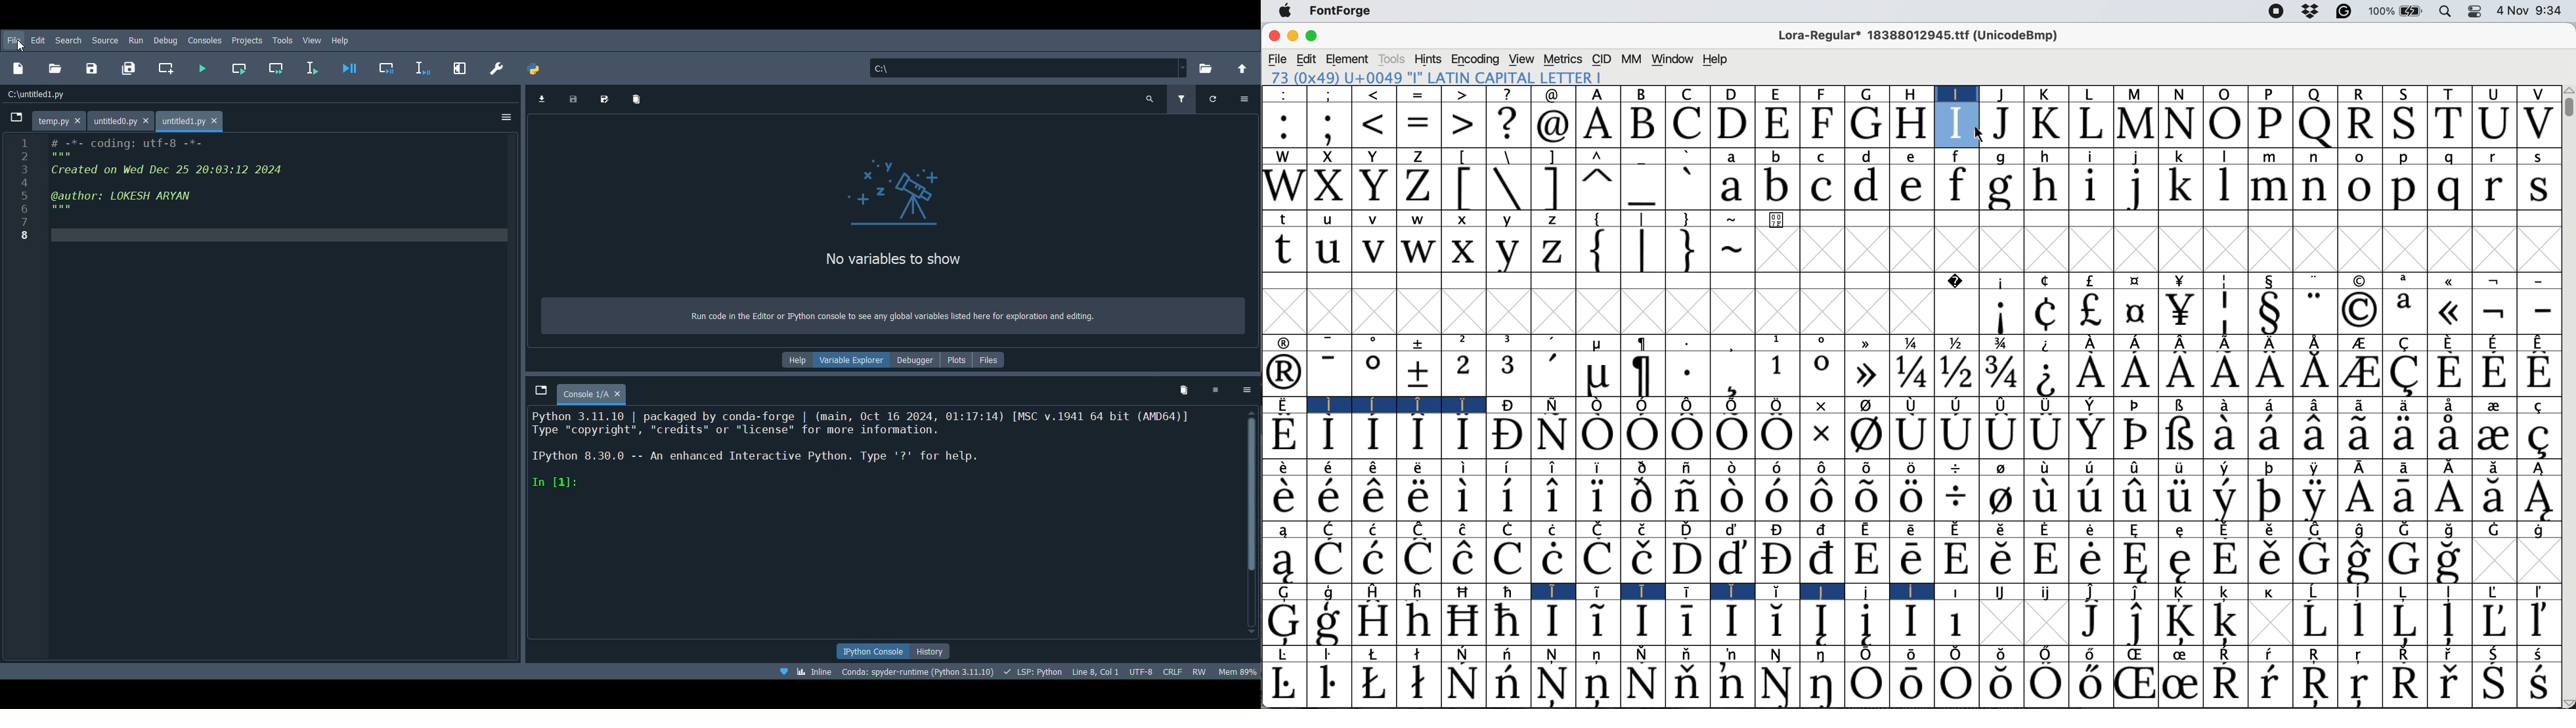 This screenshot has height=728, width=2576. Describe the element at coordinates (2228, 530) in the screenshot. I see `Symbol` at that location.